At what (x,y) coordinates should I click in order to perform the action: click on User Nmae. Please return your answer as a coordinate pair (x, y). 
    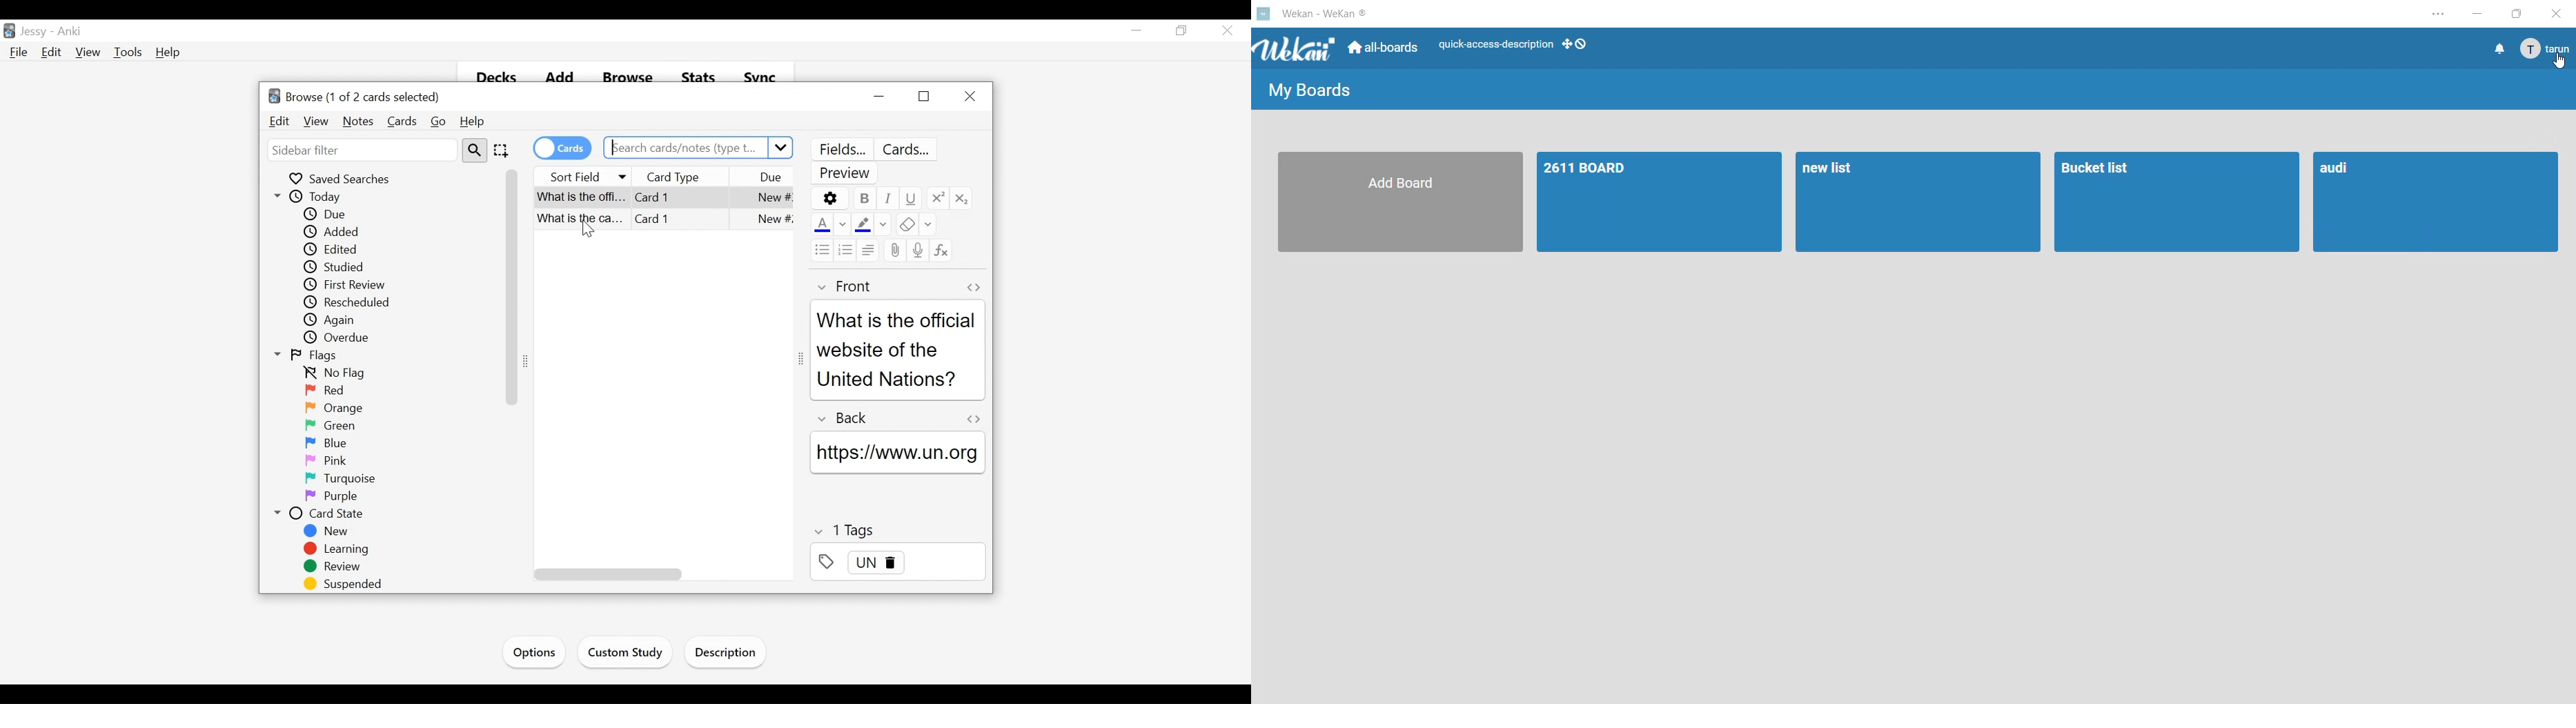
    Looking at the image, I should click on (36, 33).